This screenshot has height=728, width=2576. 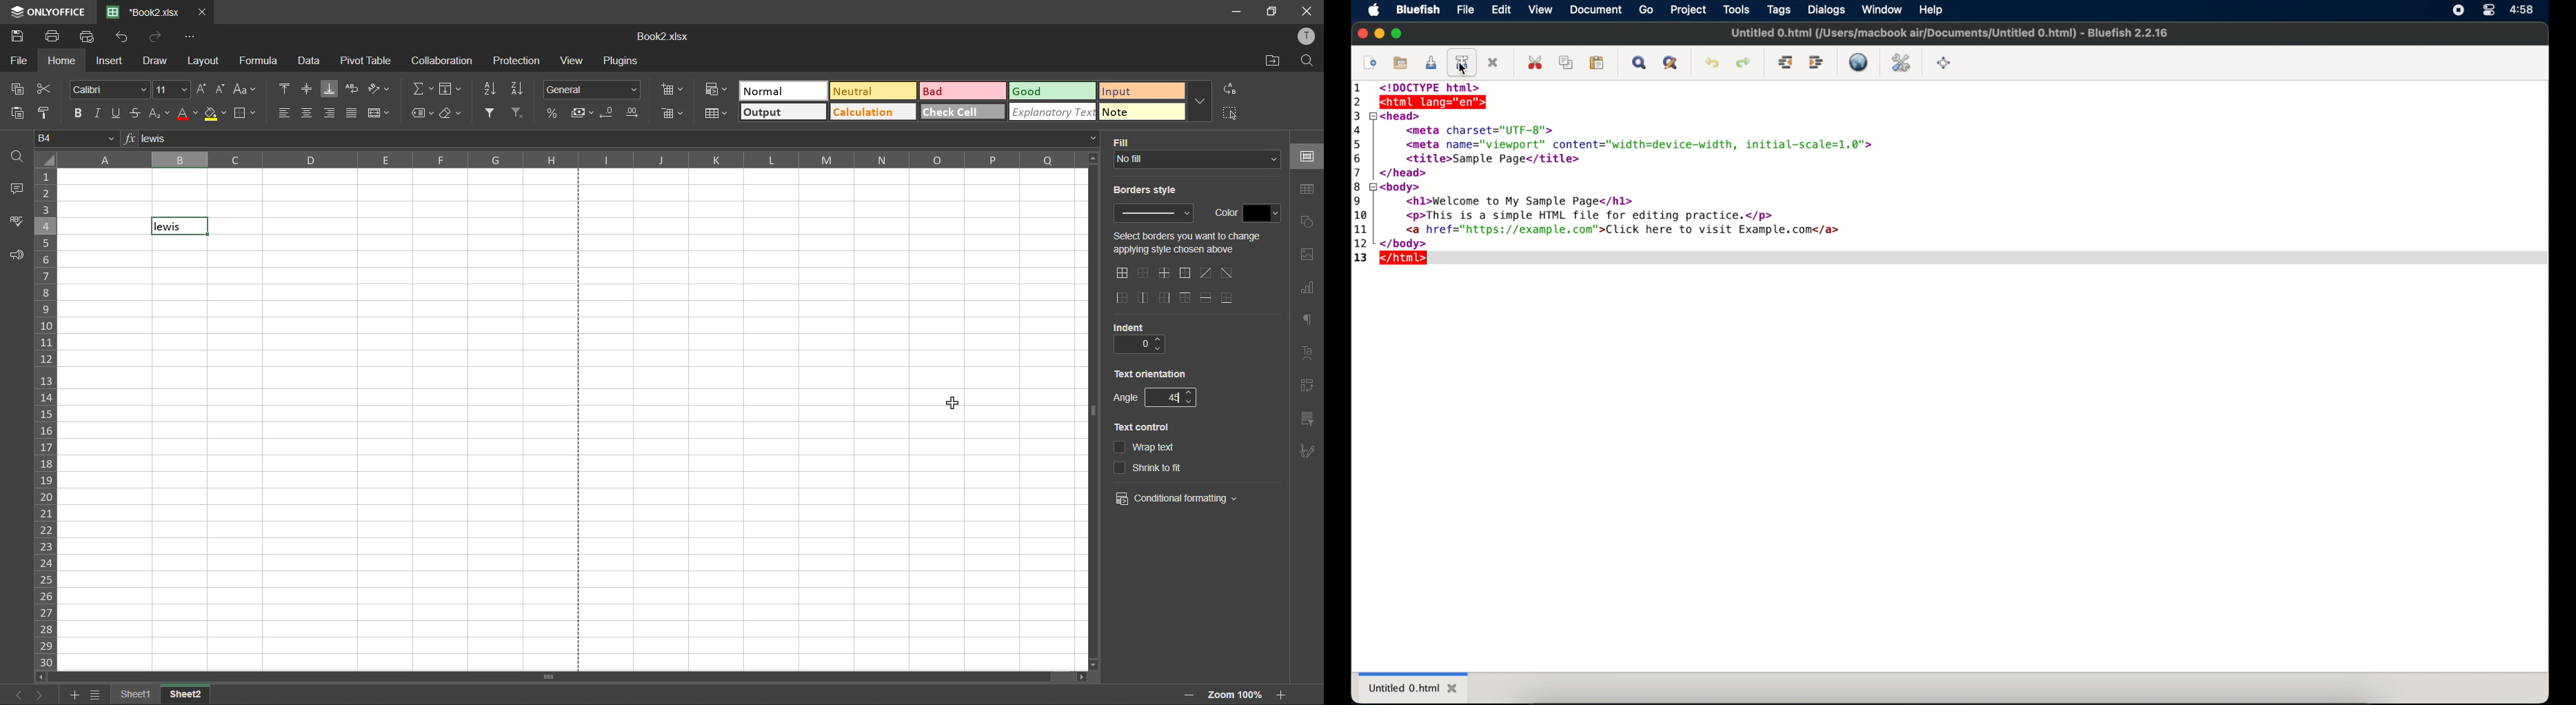 What do you see at coordinates (170, 92) in the screenshot?
I see `font size` at bounding box center [170, 92].